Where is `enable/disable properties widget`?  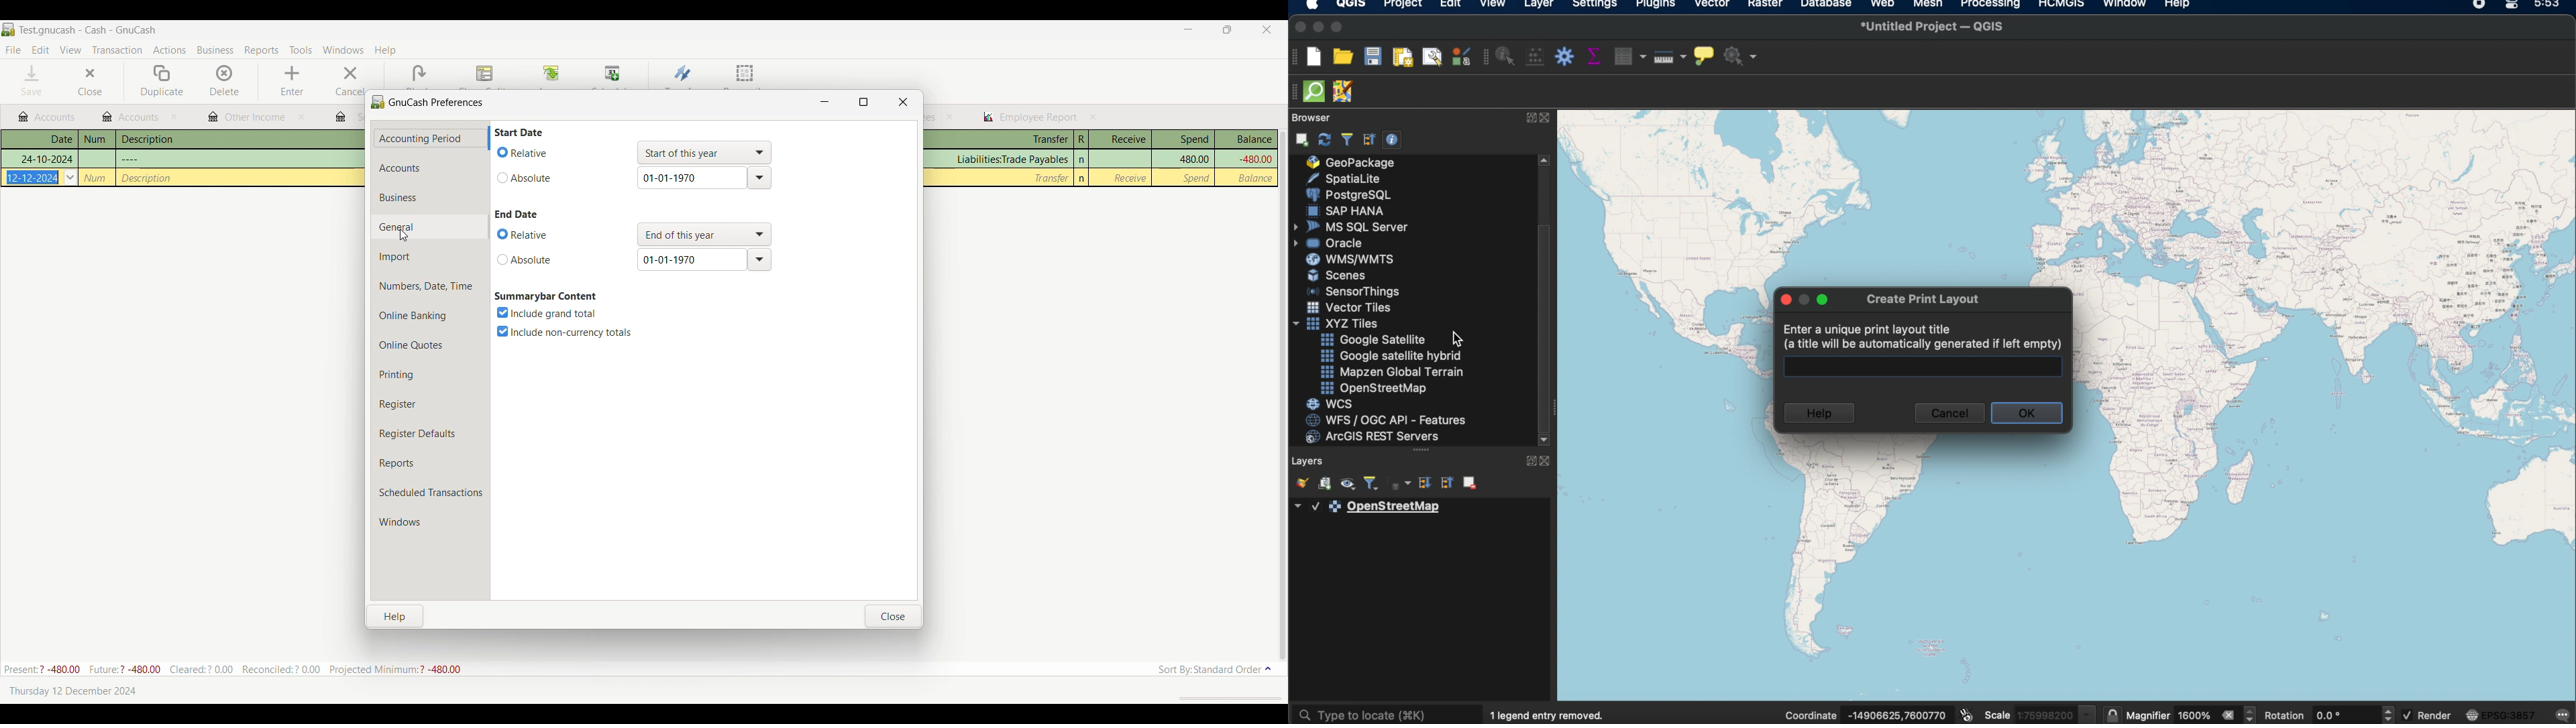
enable/disable properties widget is located at coordinates (1393, 139).